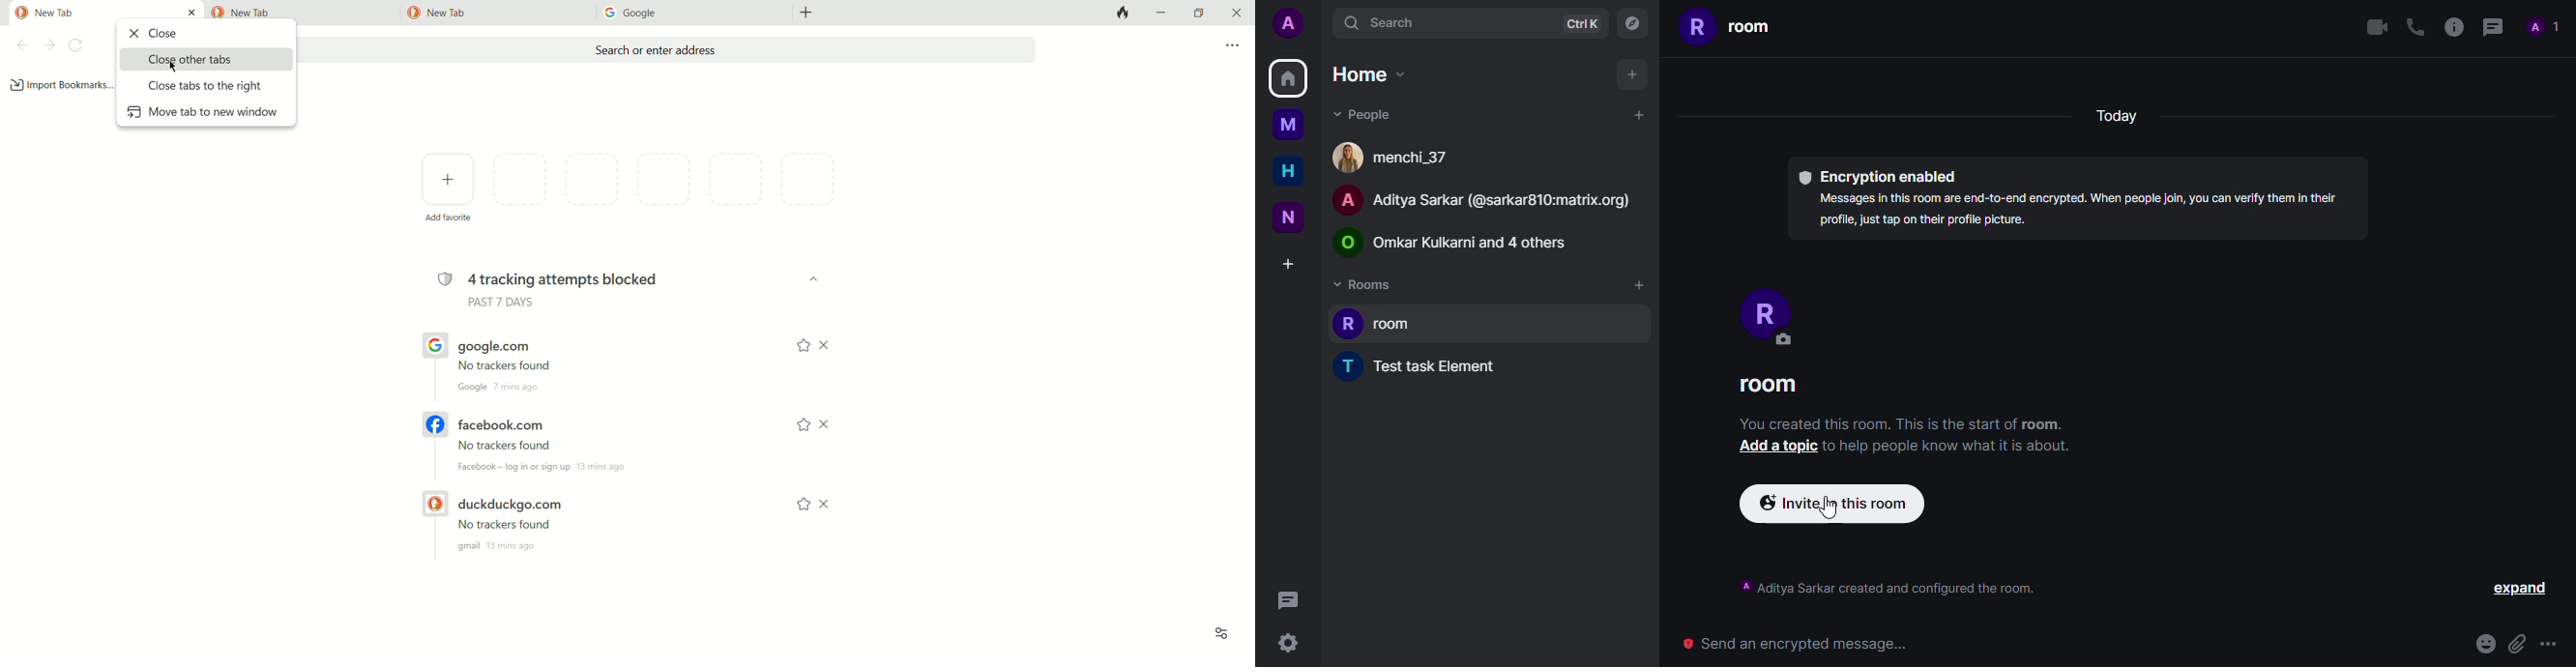  I want to click on info, so click(2454, 27).